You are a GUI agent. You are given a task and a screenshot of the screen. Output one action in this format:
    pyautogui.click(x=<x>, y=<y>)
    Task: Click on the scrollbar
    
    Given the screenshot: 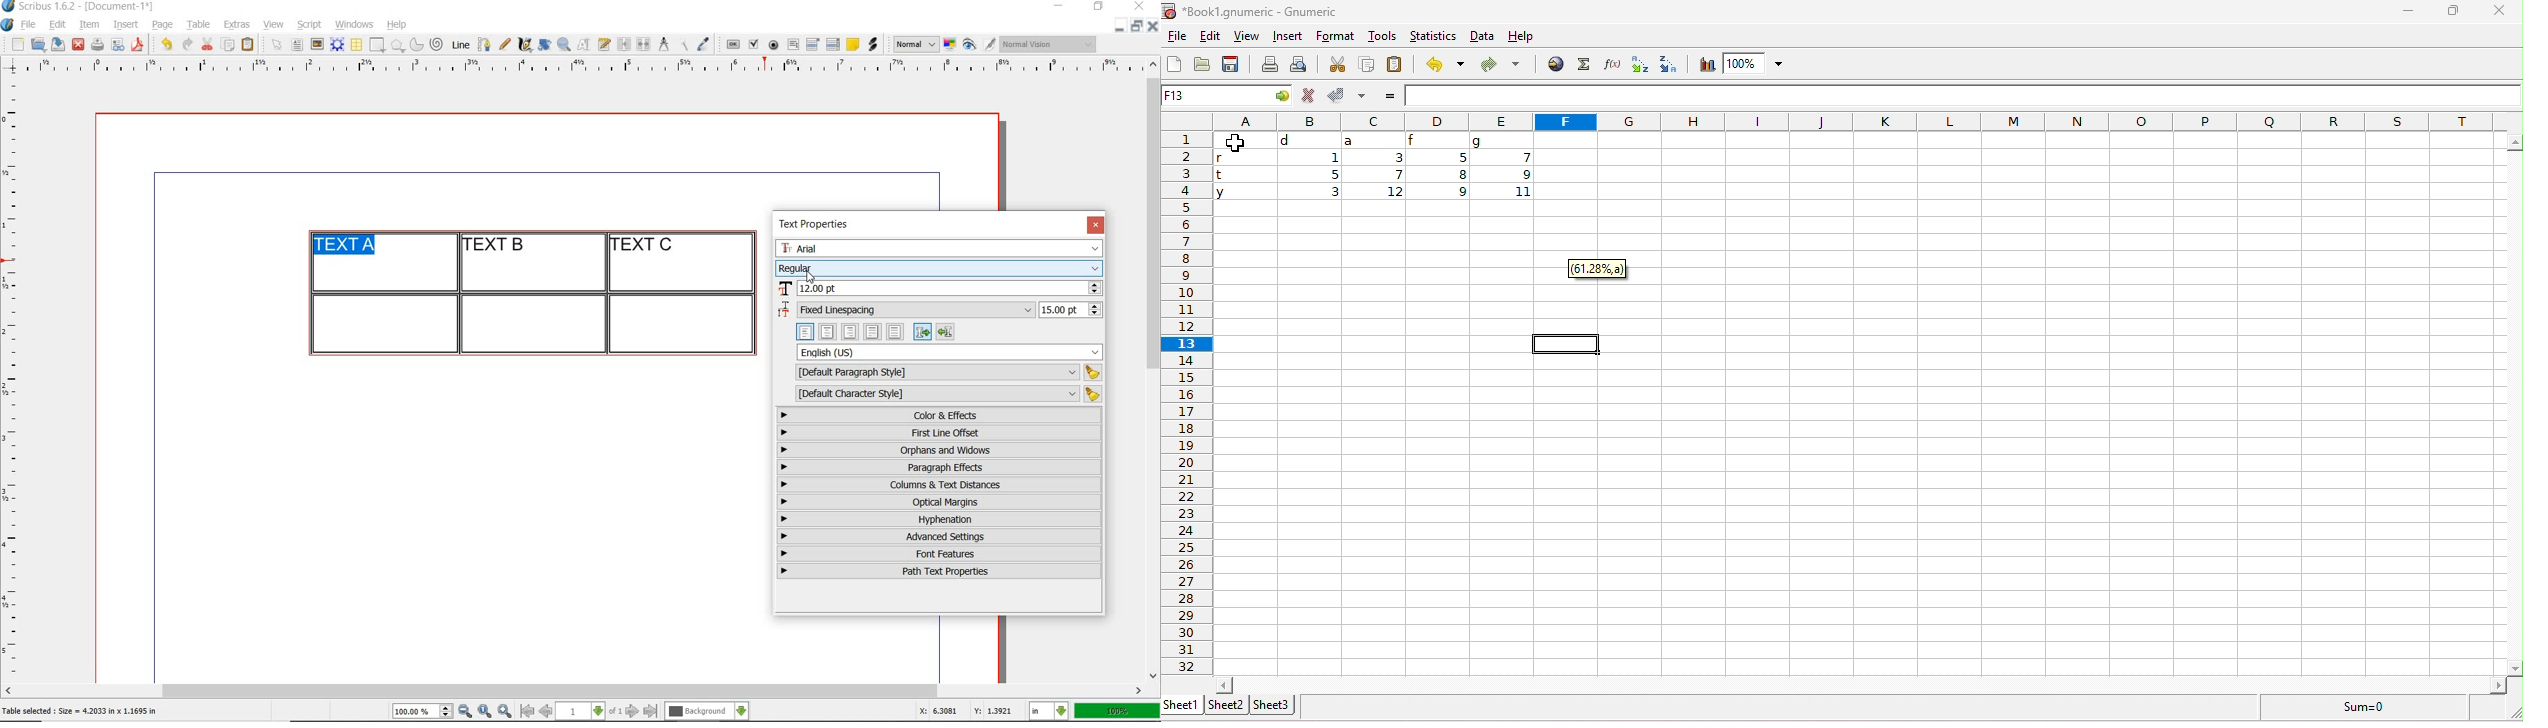 What is the action you would take?
    pyautogui.click(x=1155, y=369)
    